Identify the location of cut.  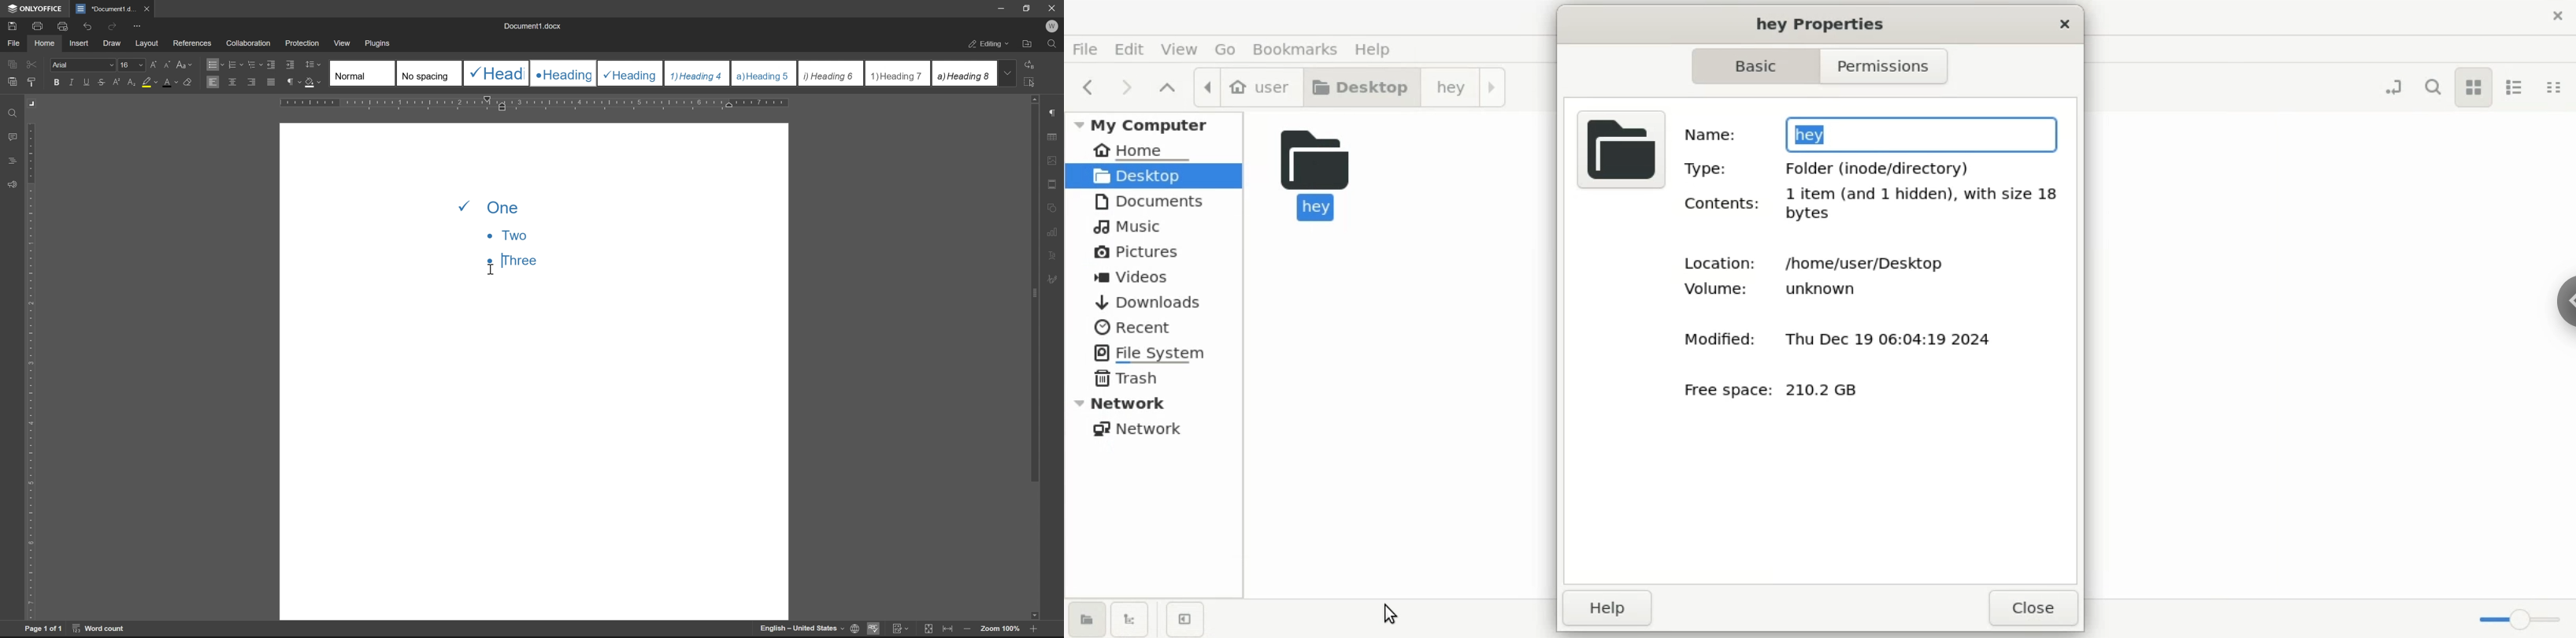
(33, 64).